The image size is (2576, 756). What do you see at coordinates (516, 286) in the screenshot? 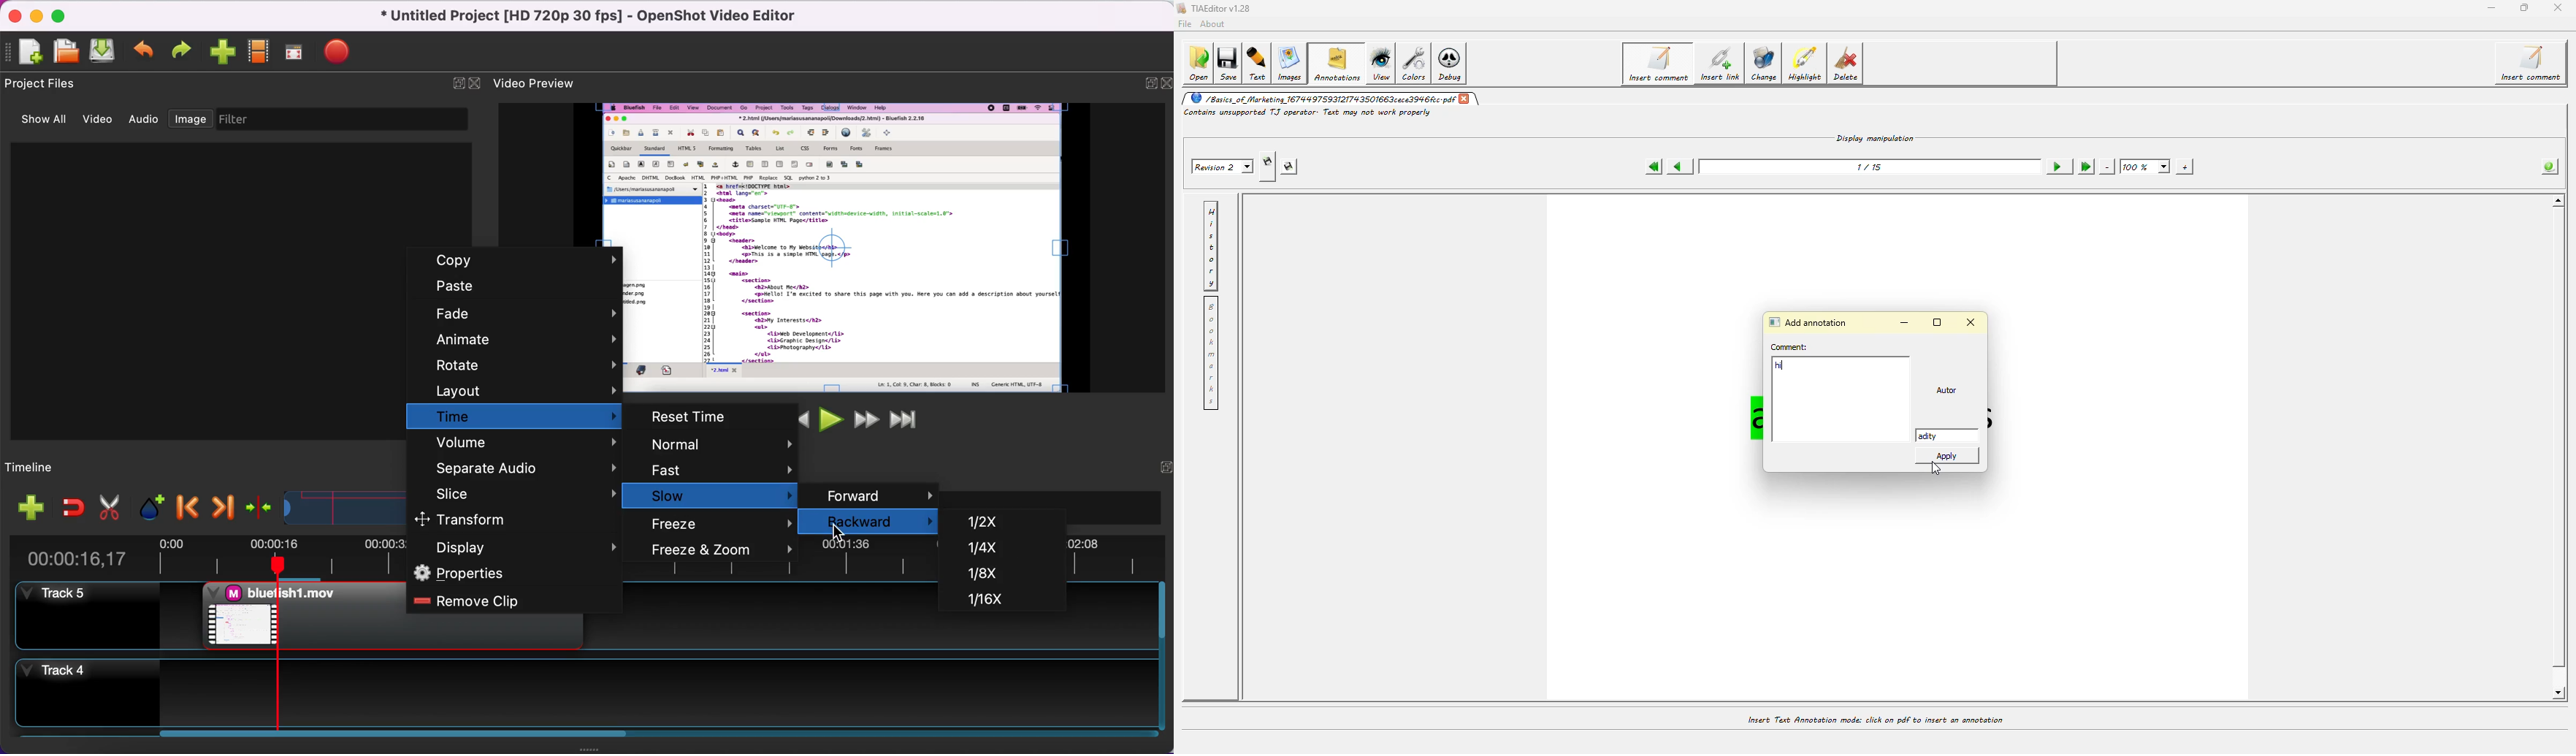
I see `paste` at bounding box center [516, 286].